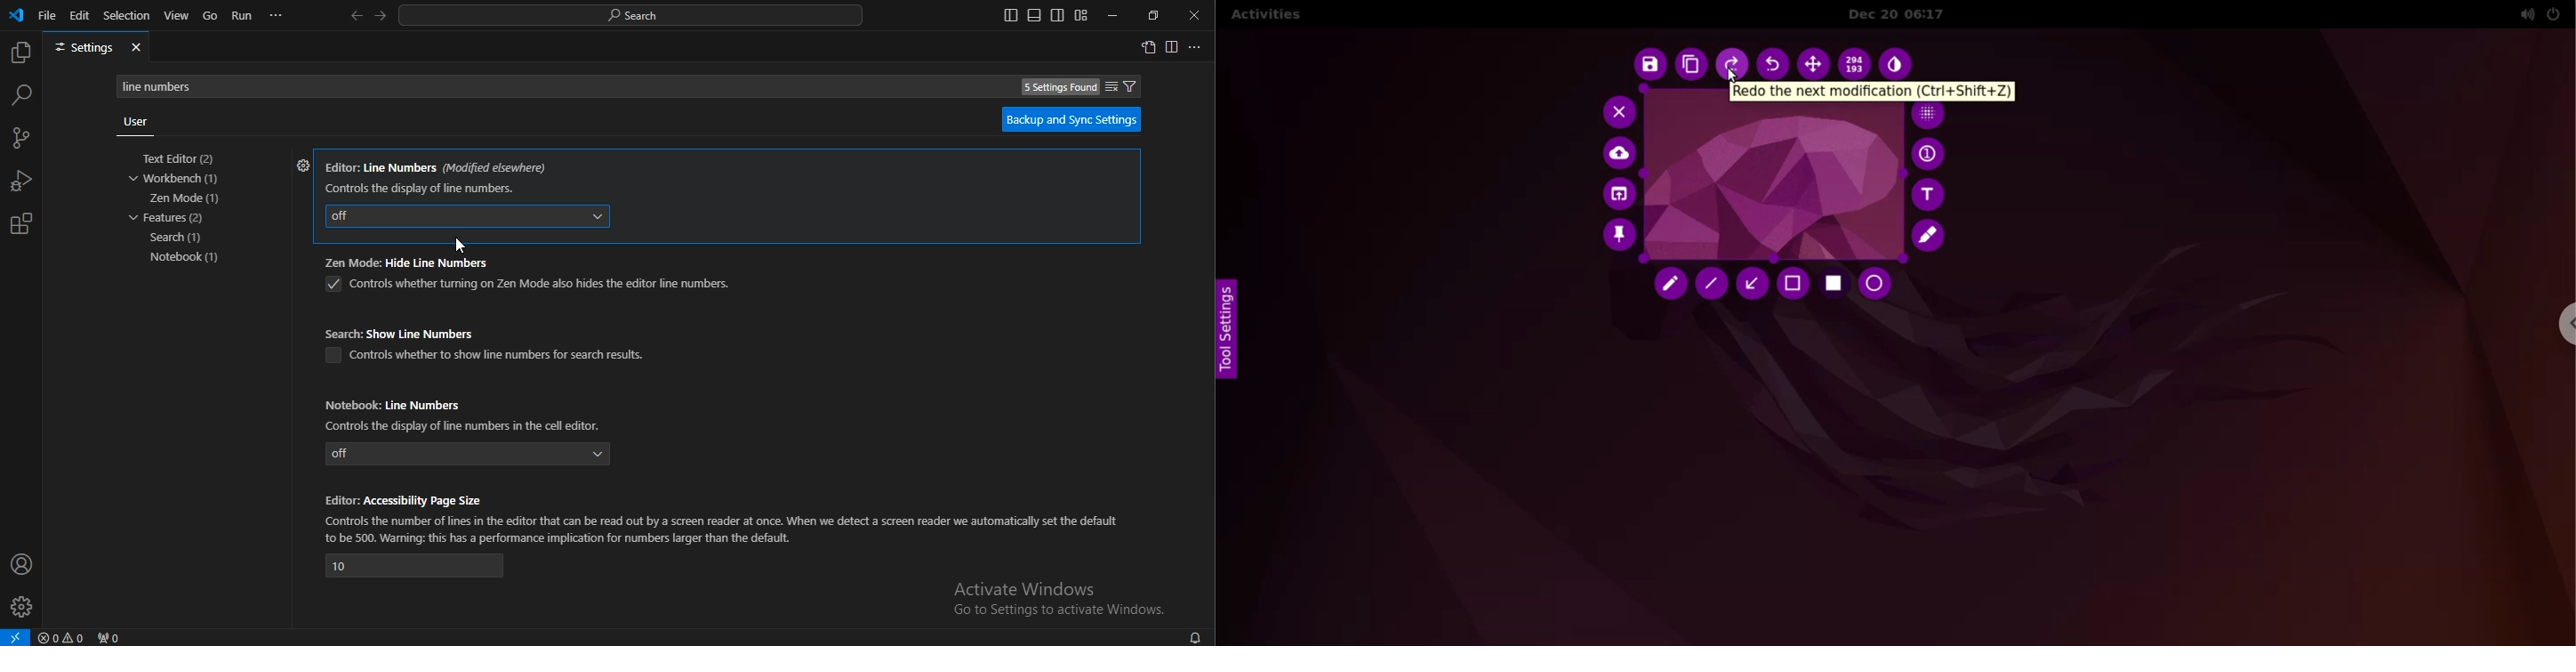 The image size is (2576, 672). What do you see at coordinates (1265, 16) in the screenshot?
I see `activities` at bounding box center [1265, 16].